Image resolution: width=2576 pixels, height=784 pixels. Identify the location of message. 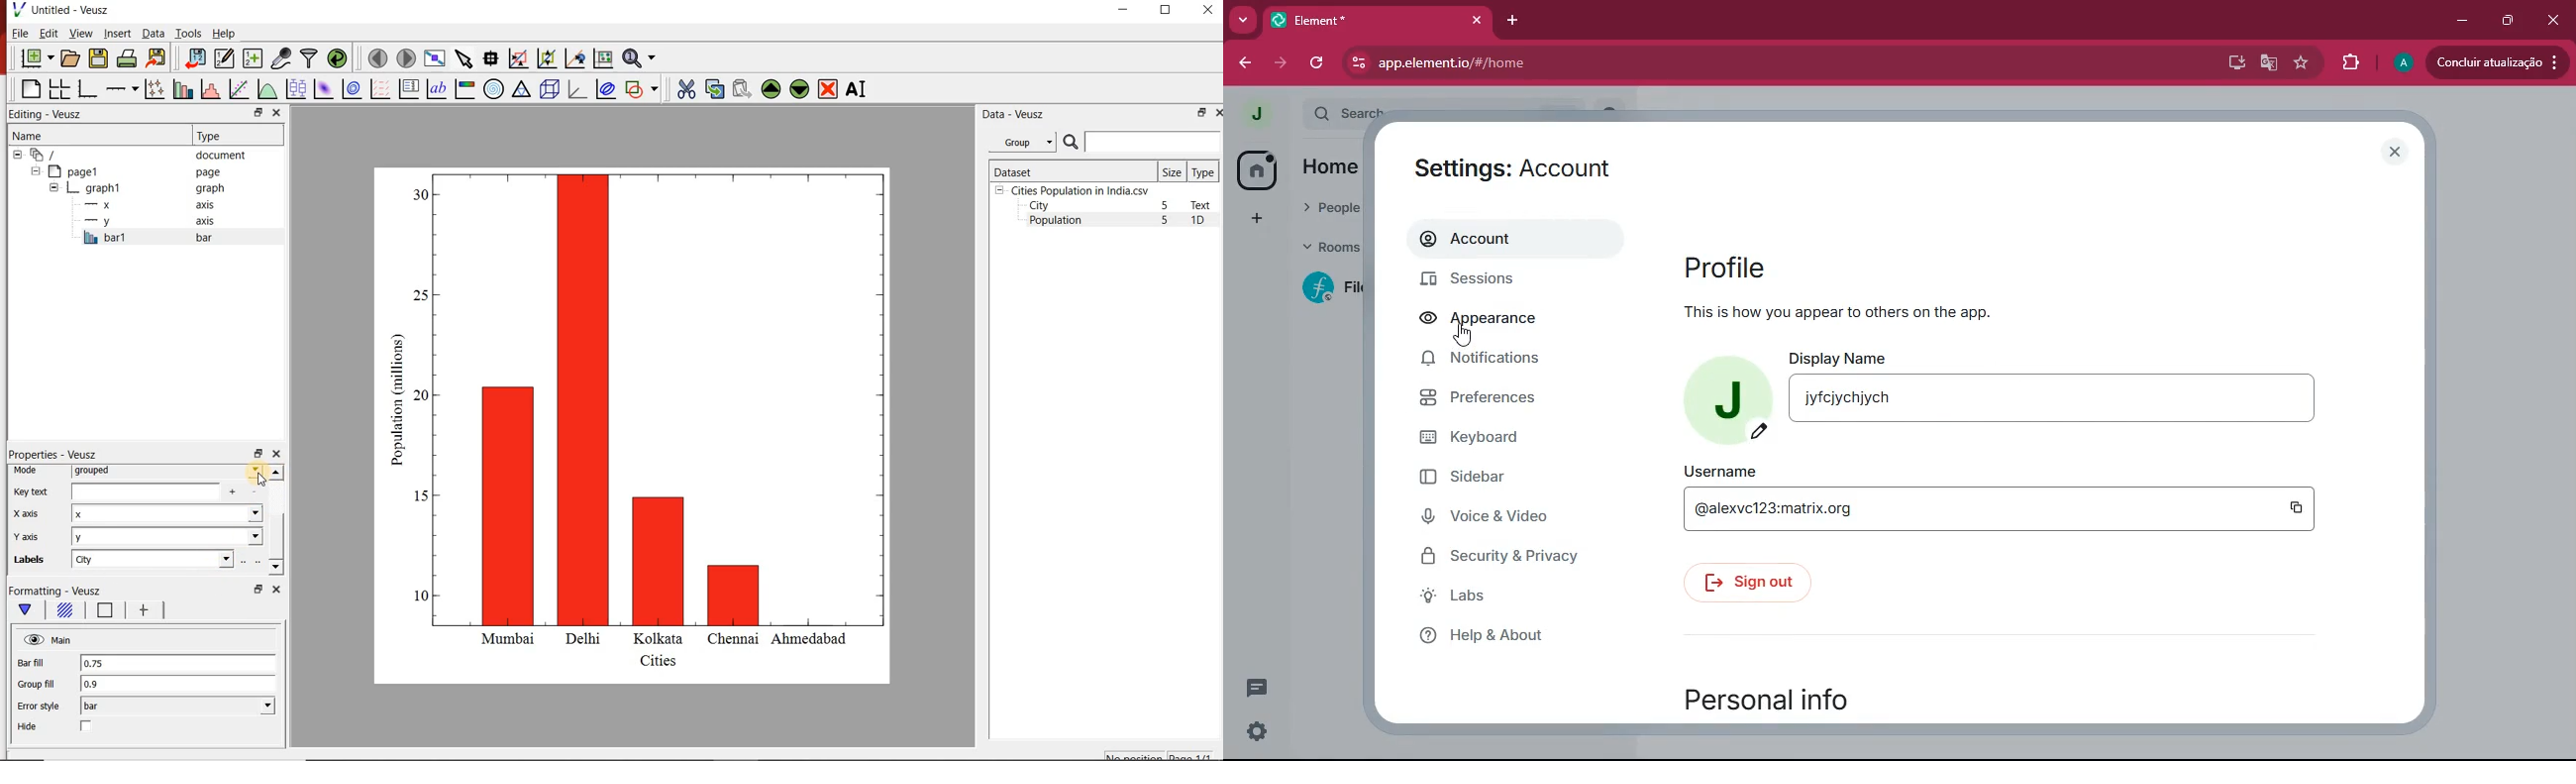
(1255, 688).